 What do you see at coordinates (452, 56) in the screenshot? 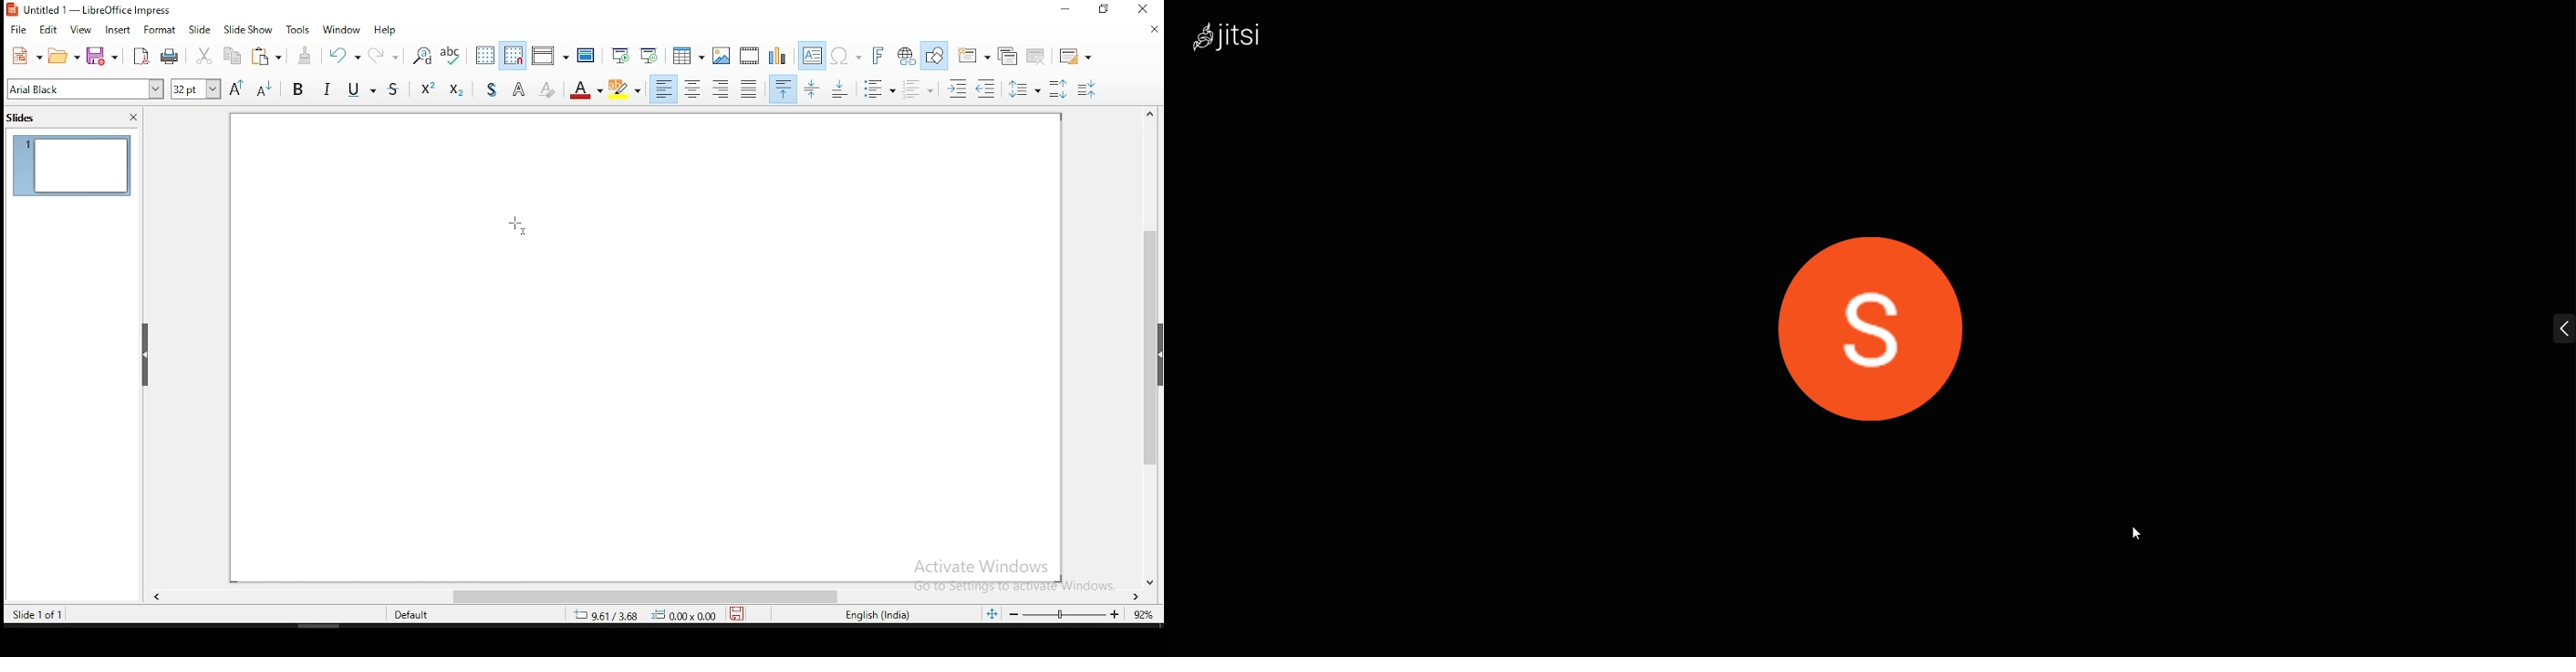
I see `spell check` at bounding box center [452, 56].